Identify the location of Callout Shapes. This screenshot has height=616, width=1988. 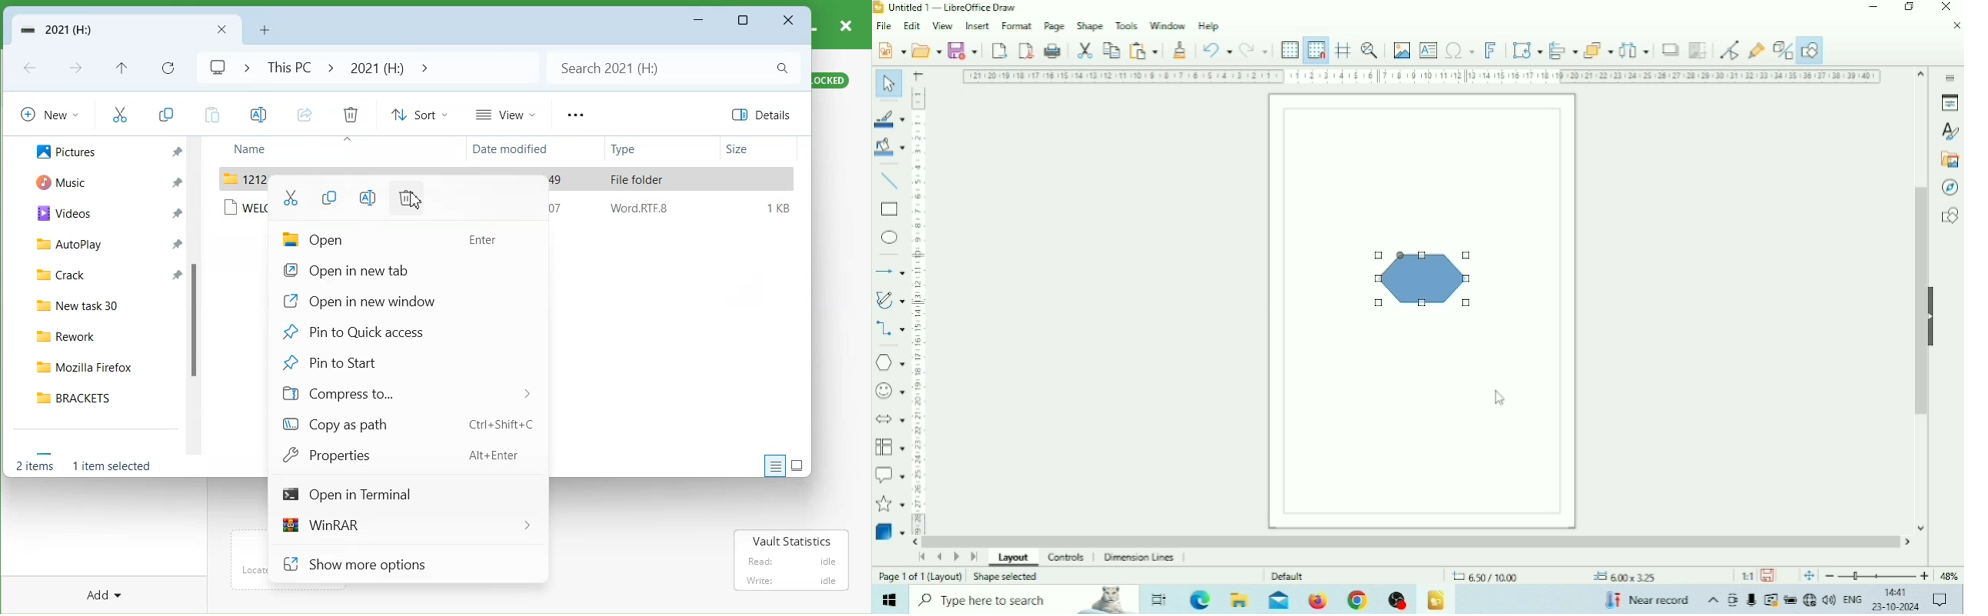
(890, 475).